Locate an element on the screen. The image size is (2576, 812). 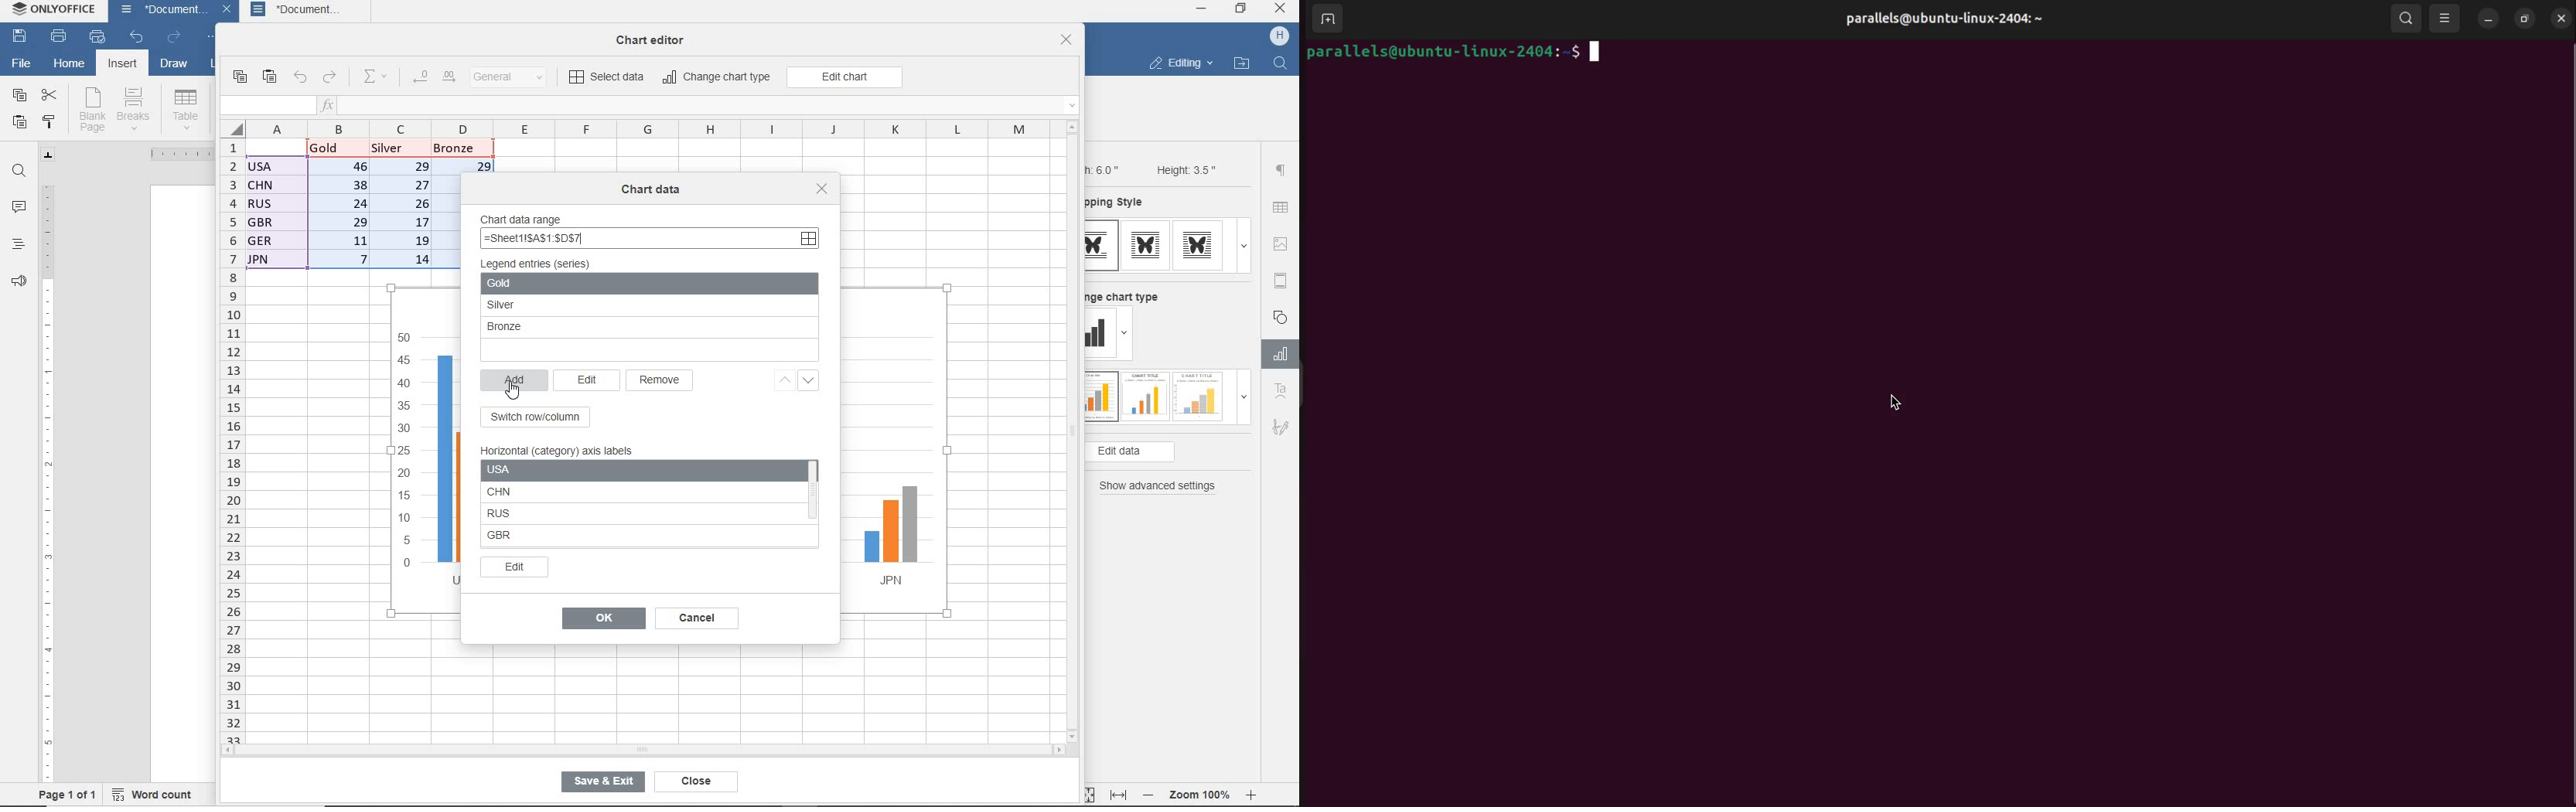
type 2  is located at coordinates (1143, 395).